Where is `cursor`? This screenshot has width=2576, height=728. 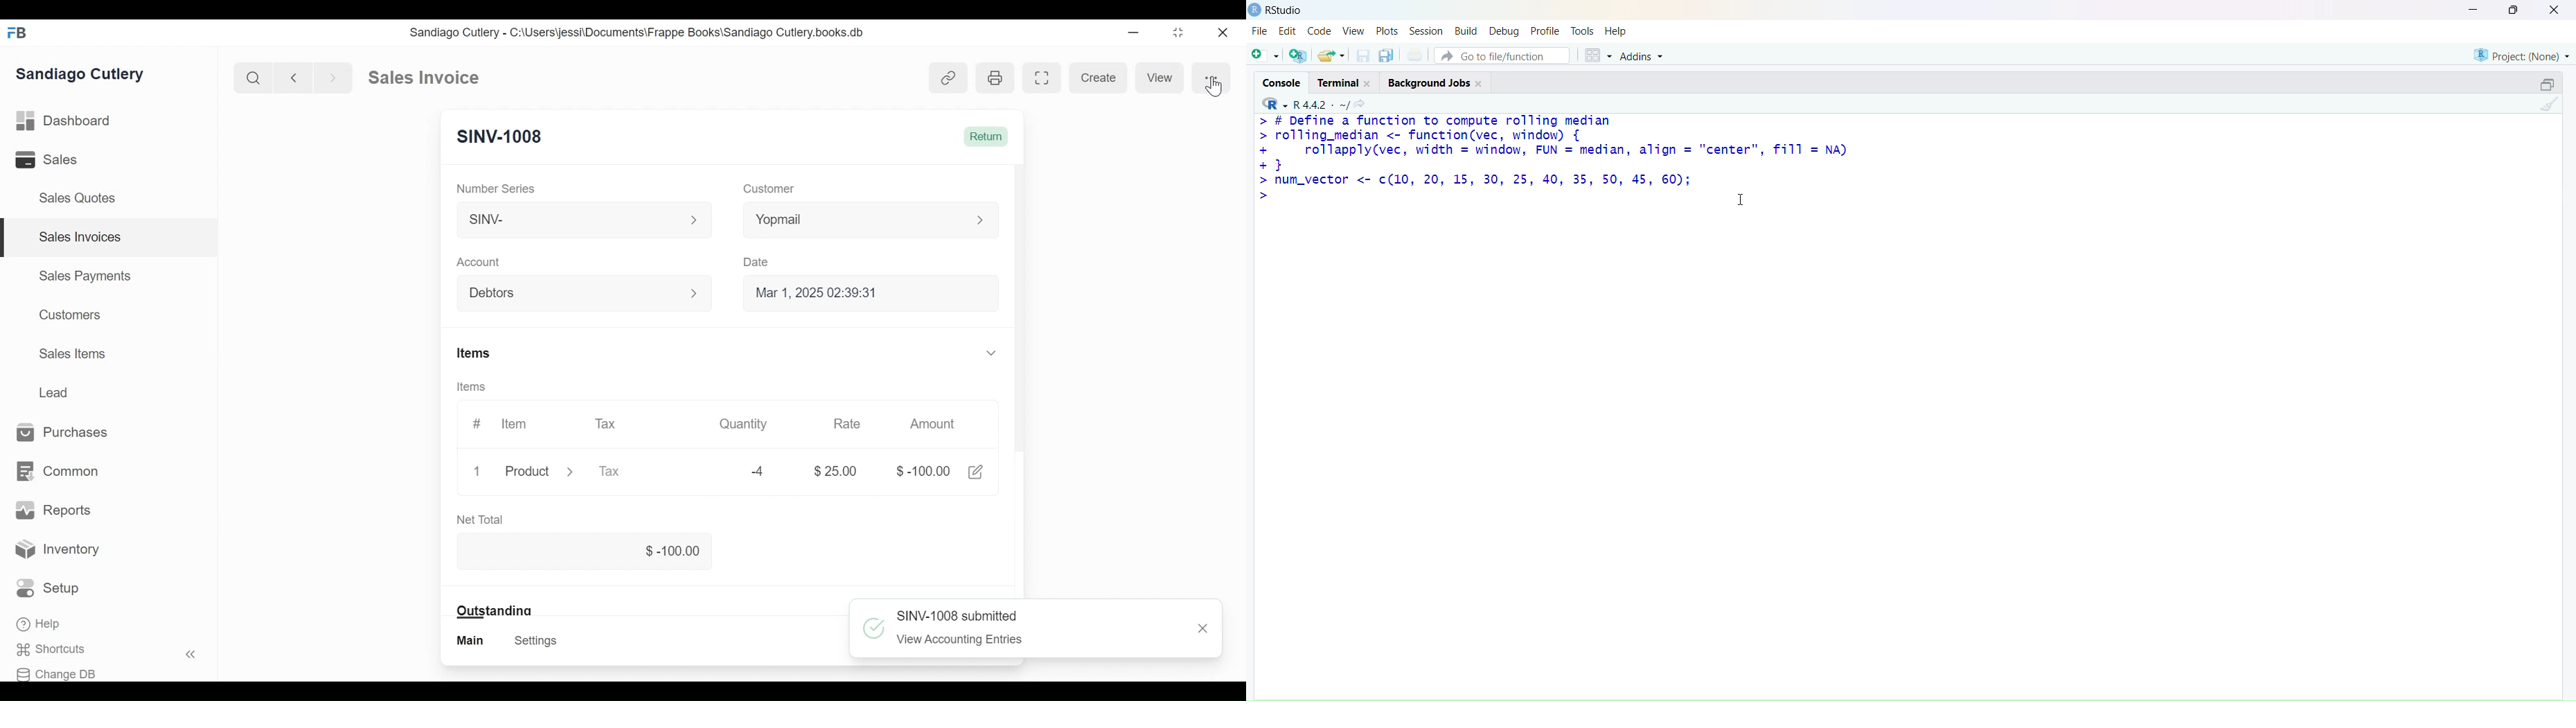 cursor is located at coordinates (1742, 199).